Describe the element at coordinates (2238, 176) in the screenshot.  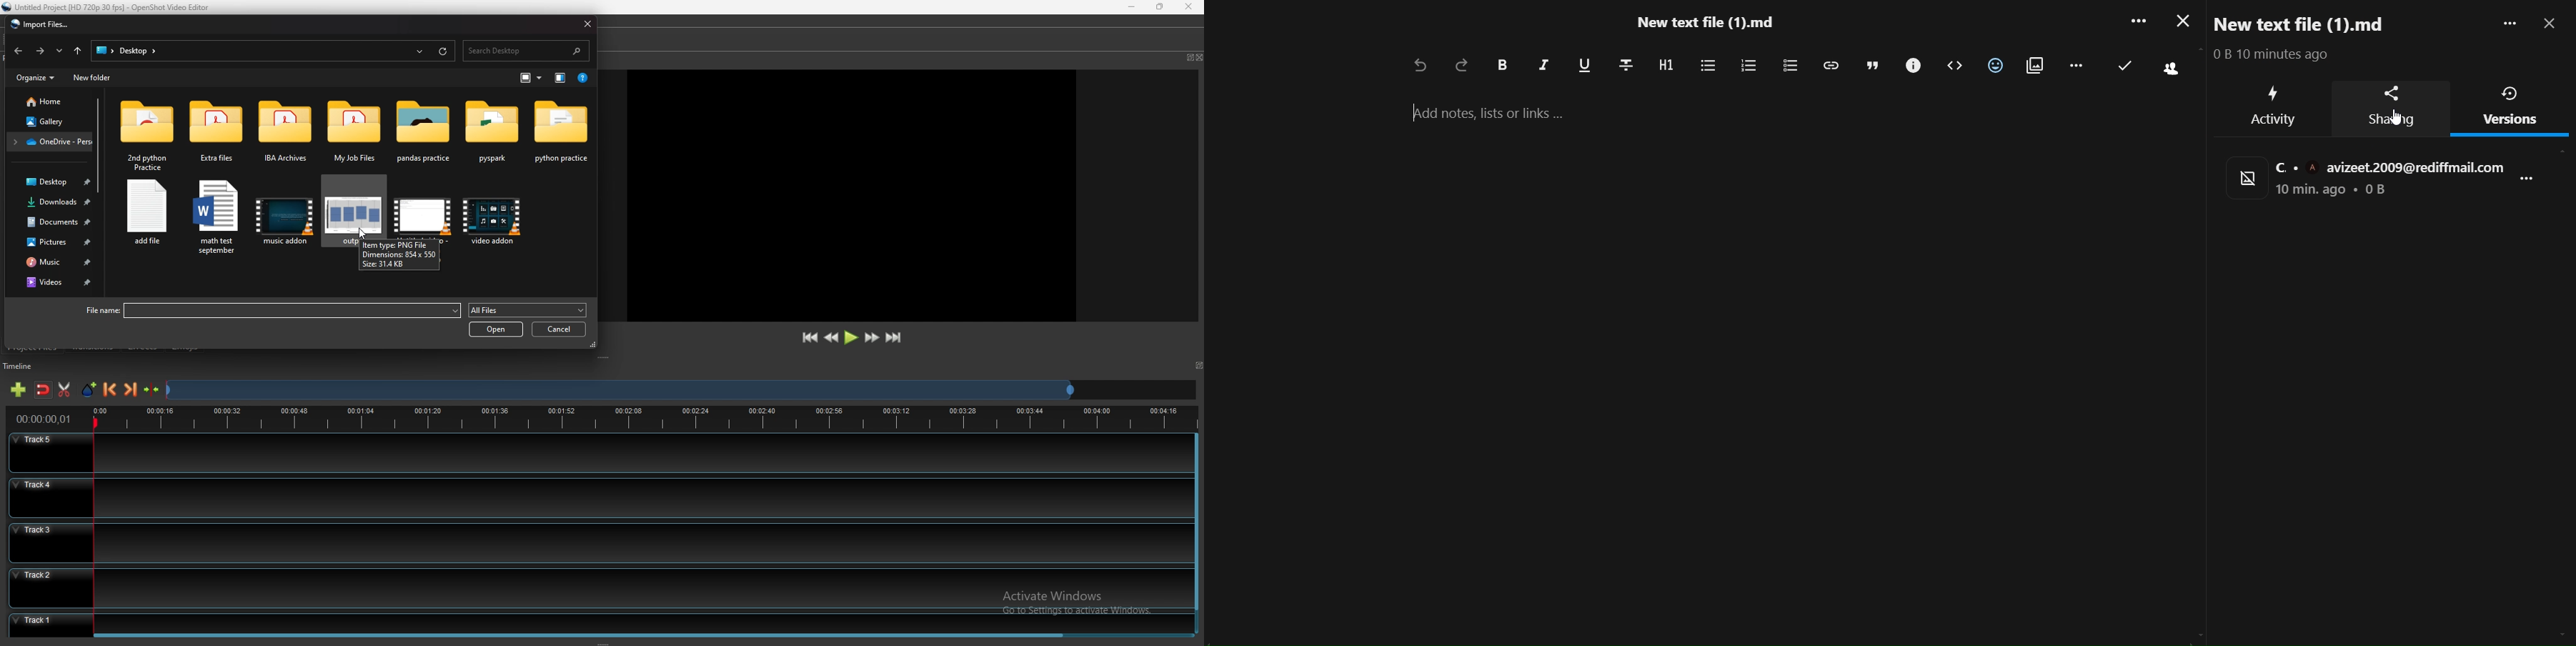
I see `display picture` at that location.